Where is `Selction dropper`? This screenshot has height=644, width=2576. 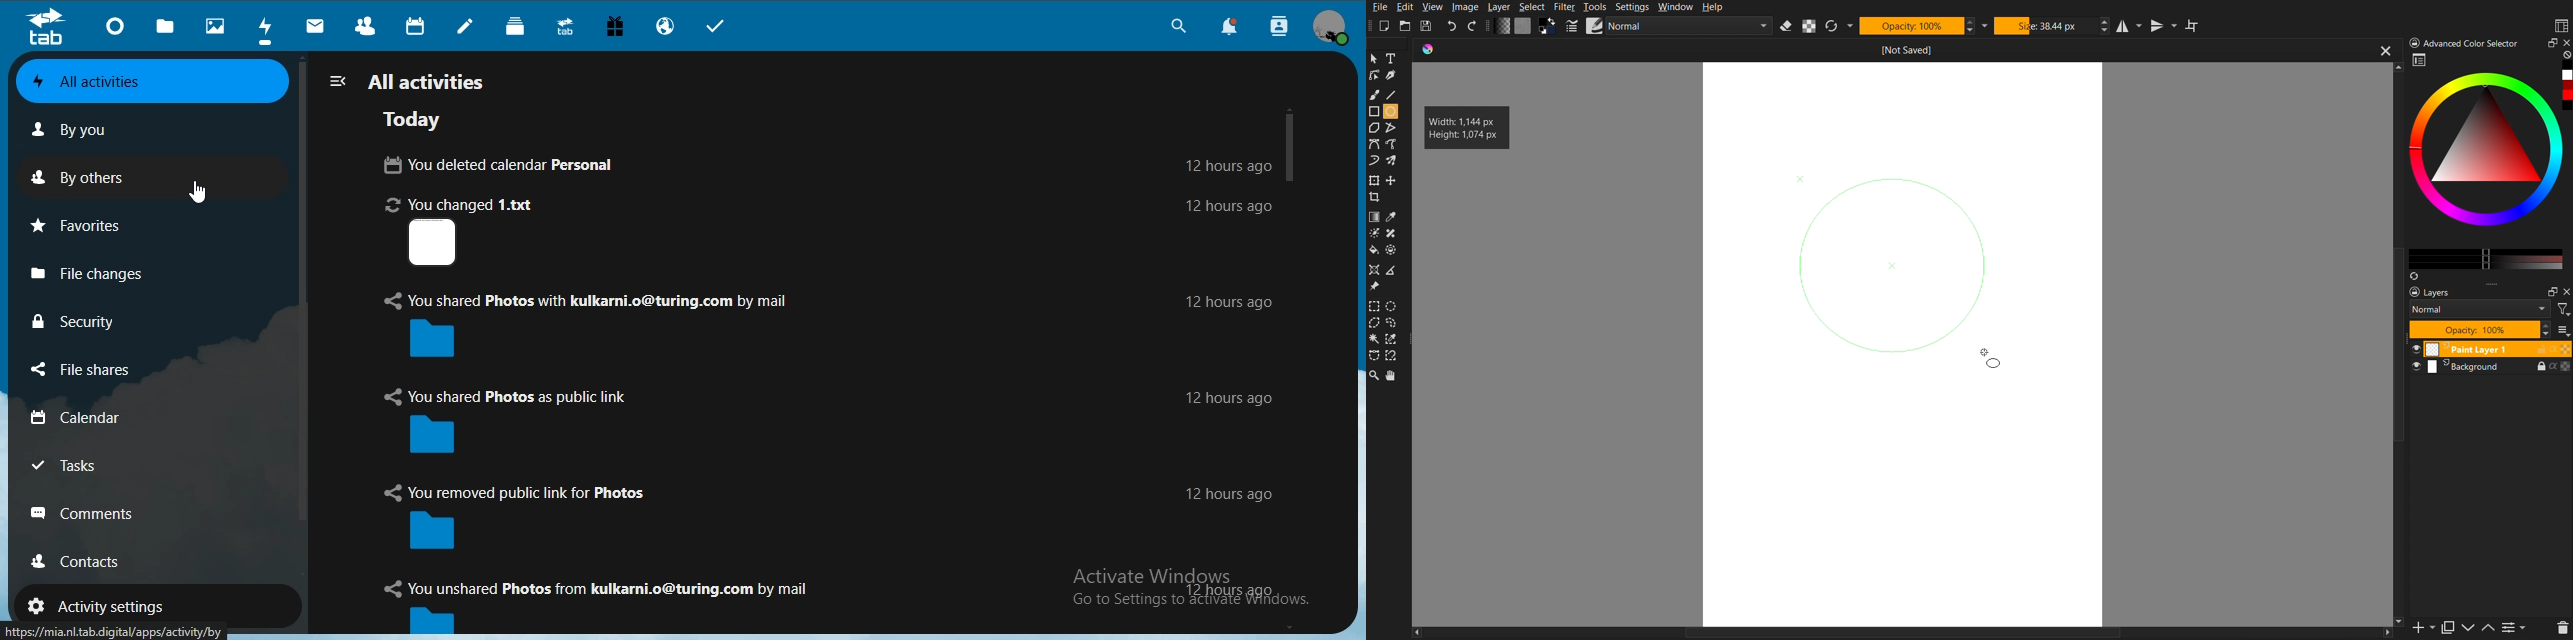
Selction dropper is located at coordinates (1394, 340).